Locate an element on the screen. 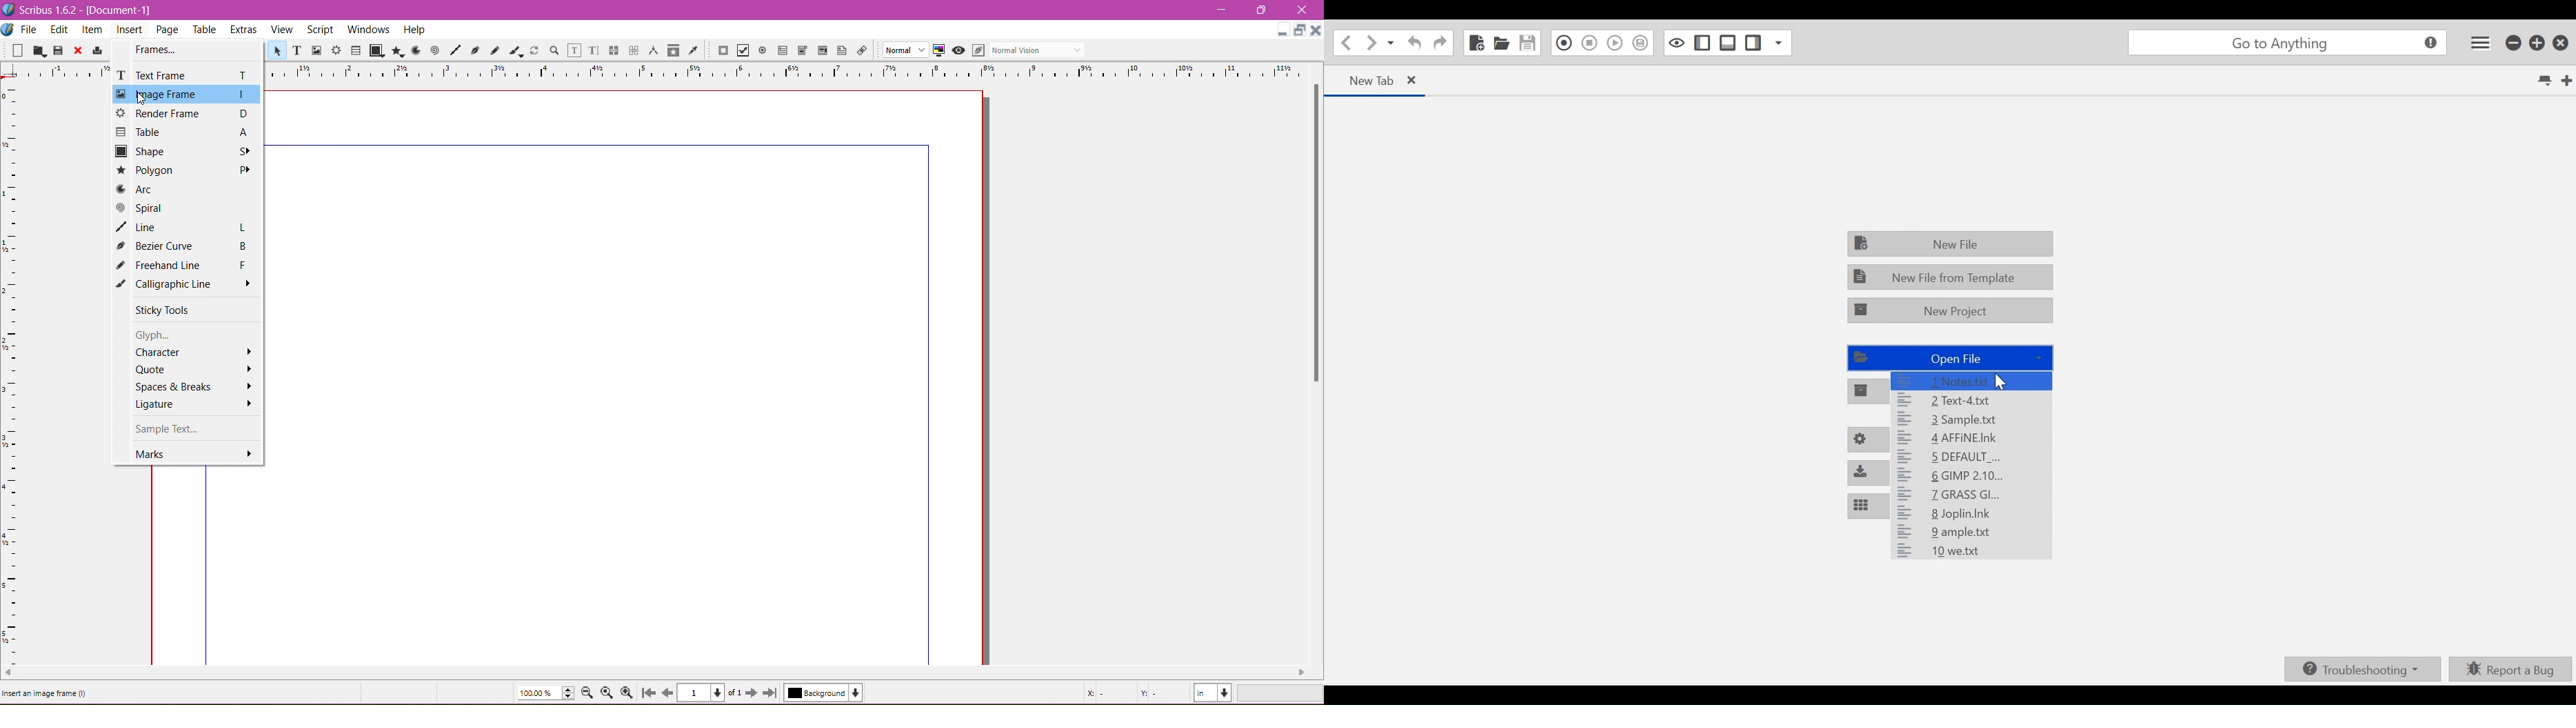 The image size is (2576, 728). Open is located at coordinates (39, 50).